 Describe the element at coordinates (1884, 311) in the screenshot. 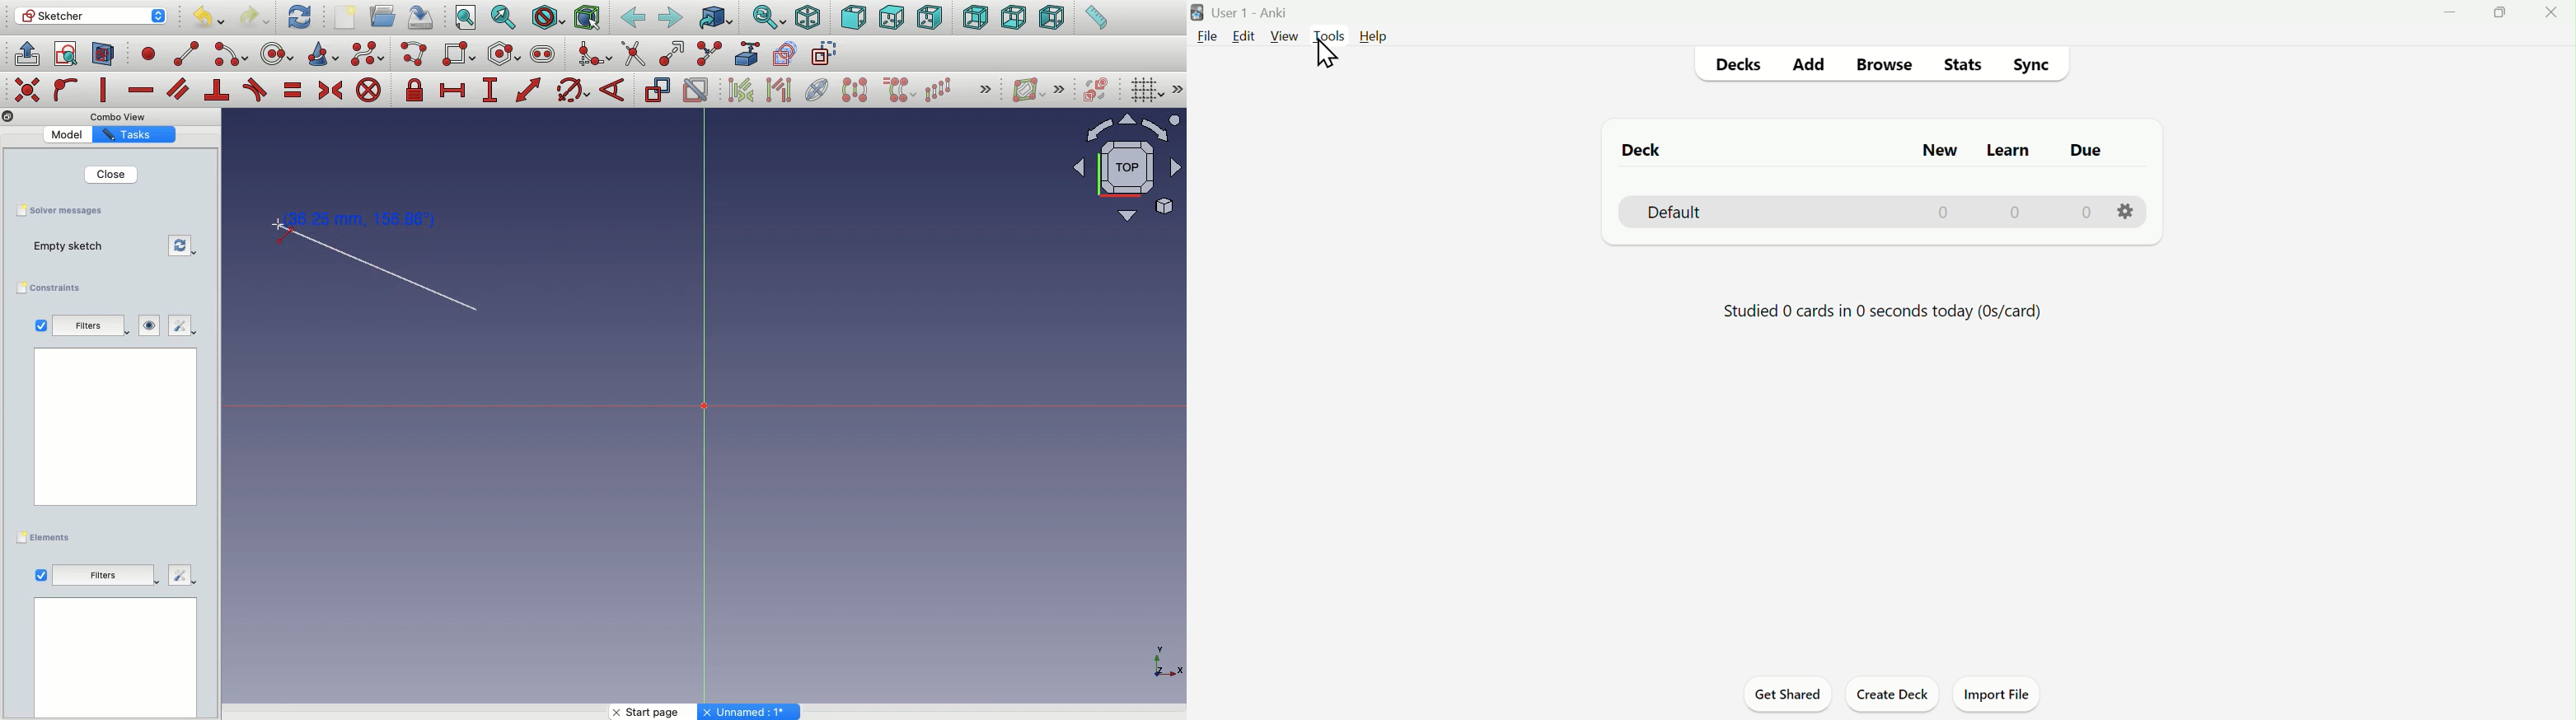

I see `Progress bar` at that location.